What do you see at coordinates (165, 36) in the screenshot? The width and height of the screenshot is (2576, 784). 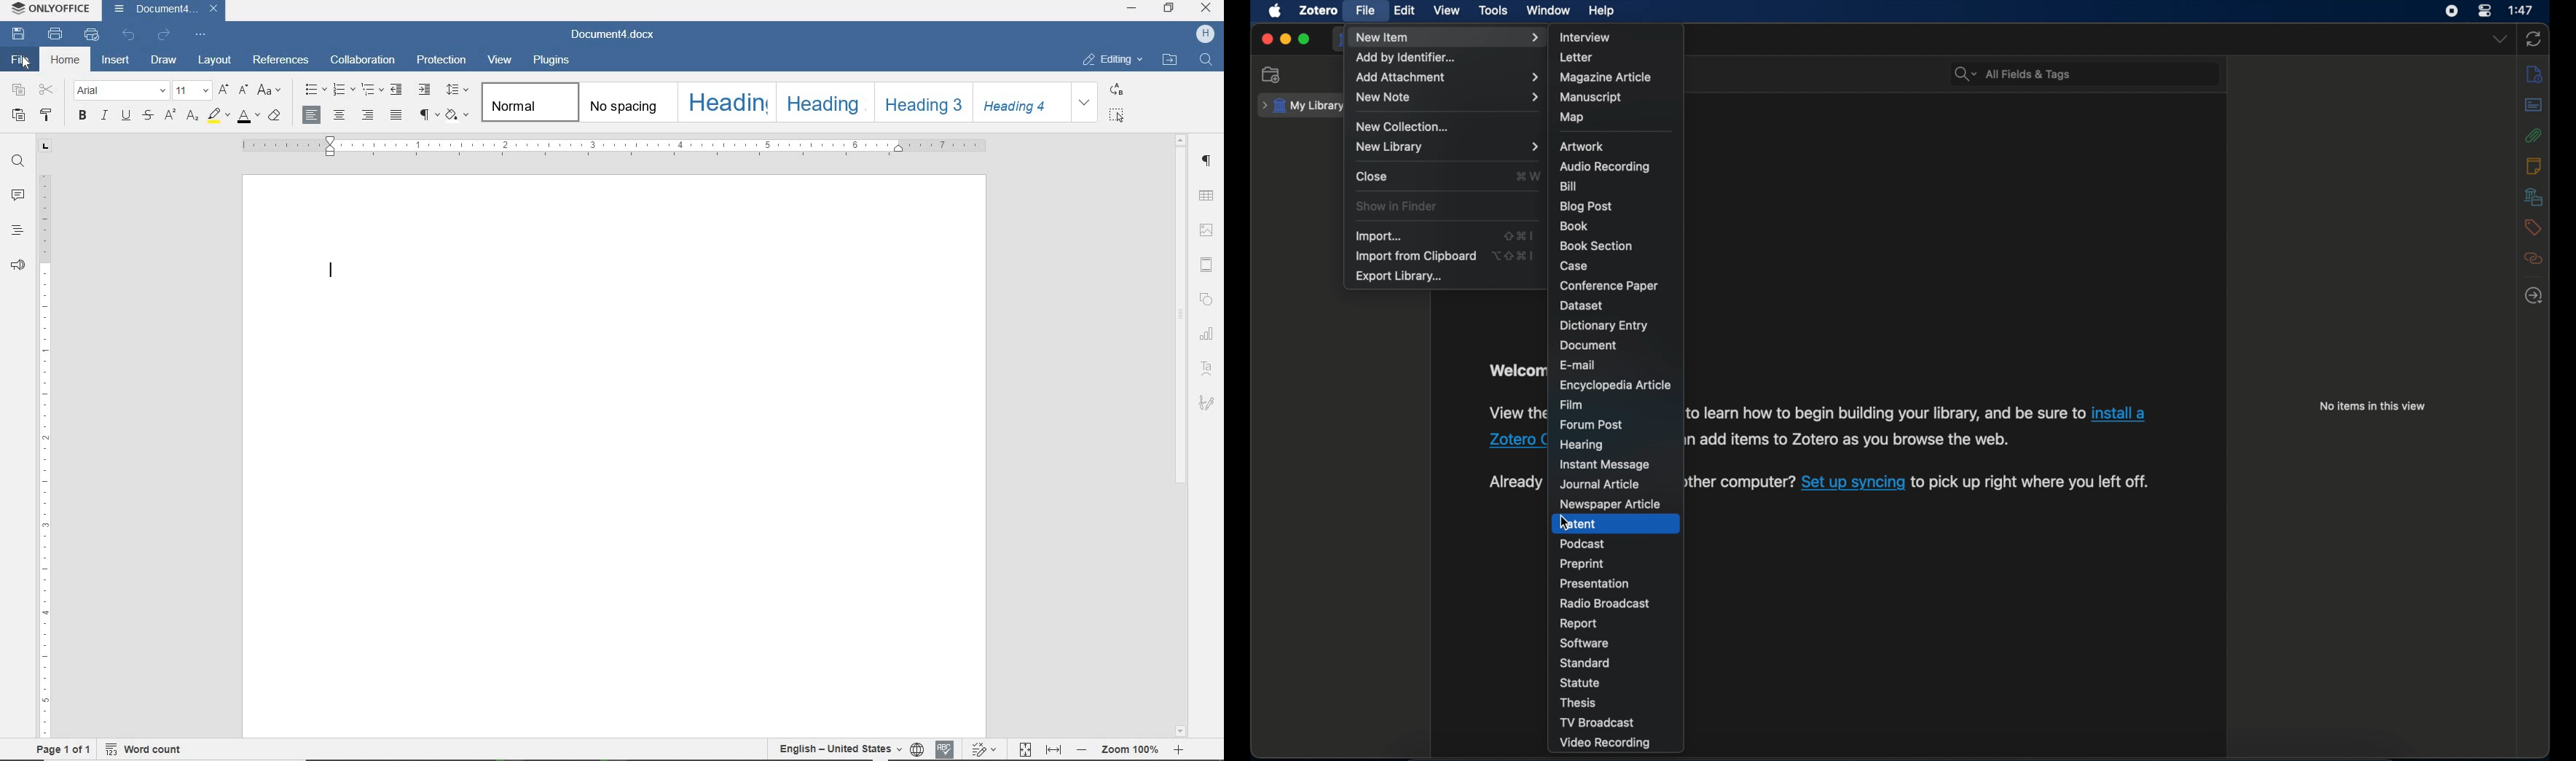 I see `redo` at bounding box center [165, 36].